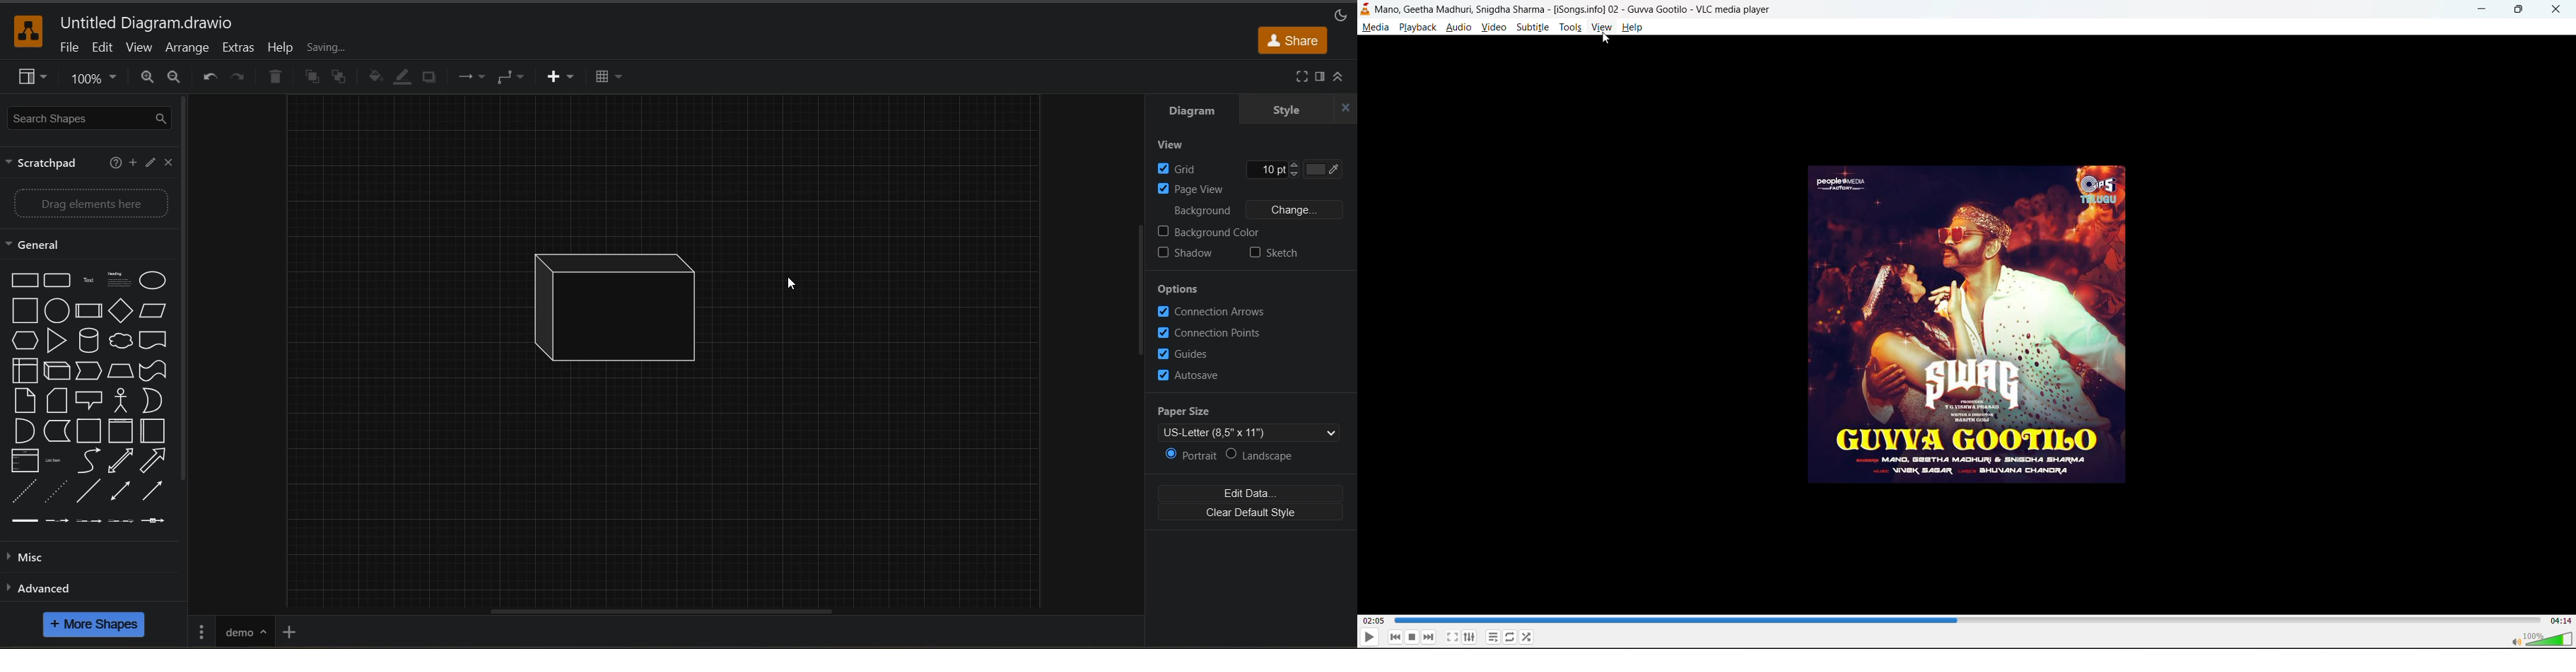 This screenshot has height=672, width=2576. I want to click on page view, so click(1246, 189).